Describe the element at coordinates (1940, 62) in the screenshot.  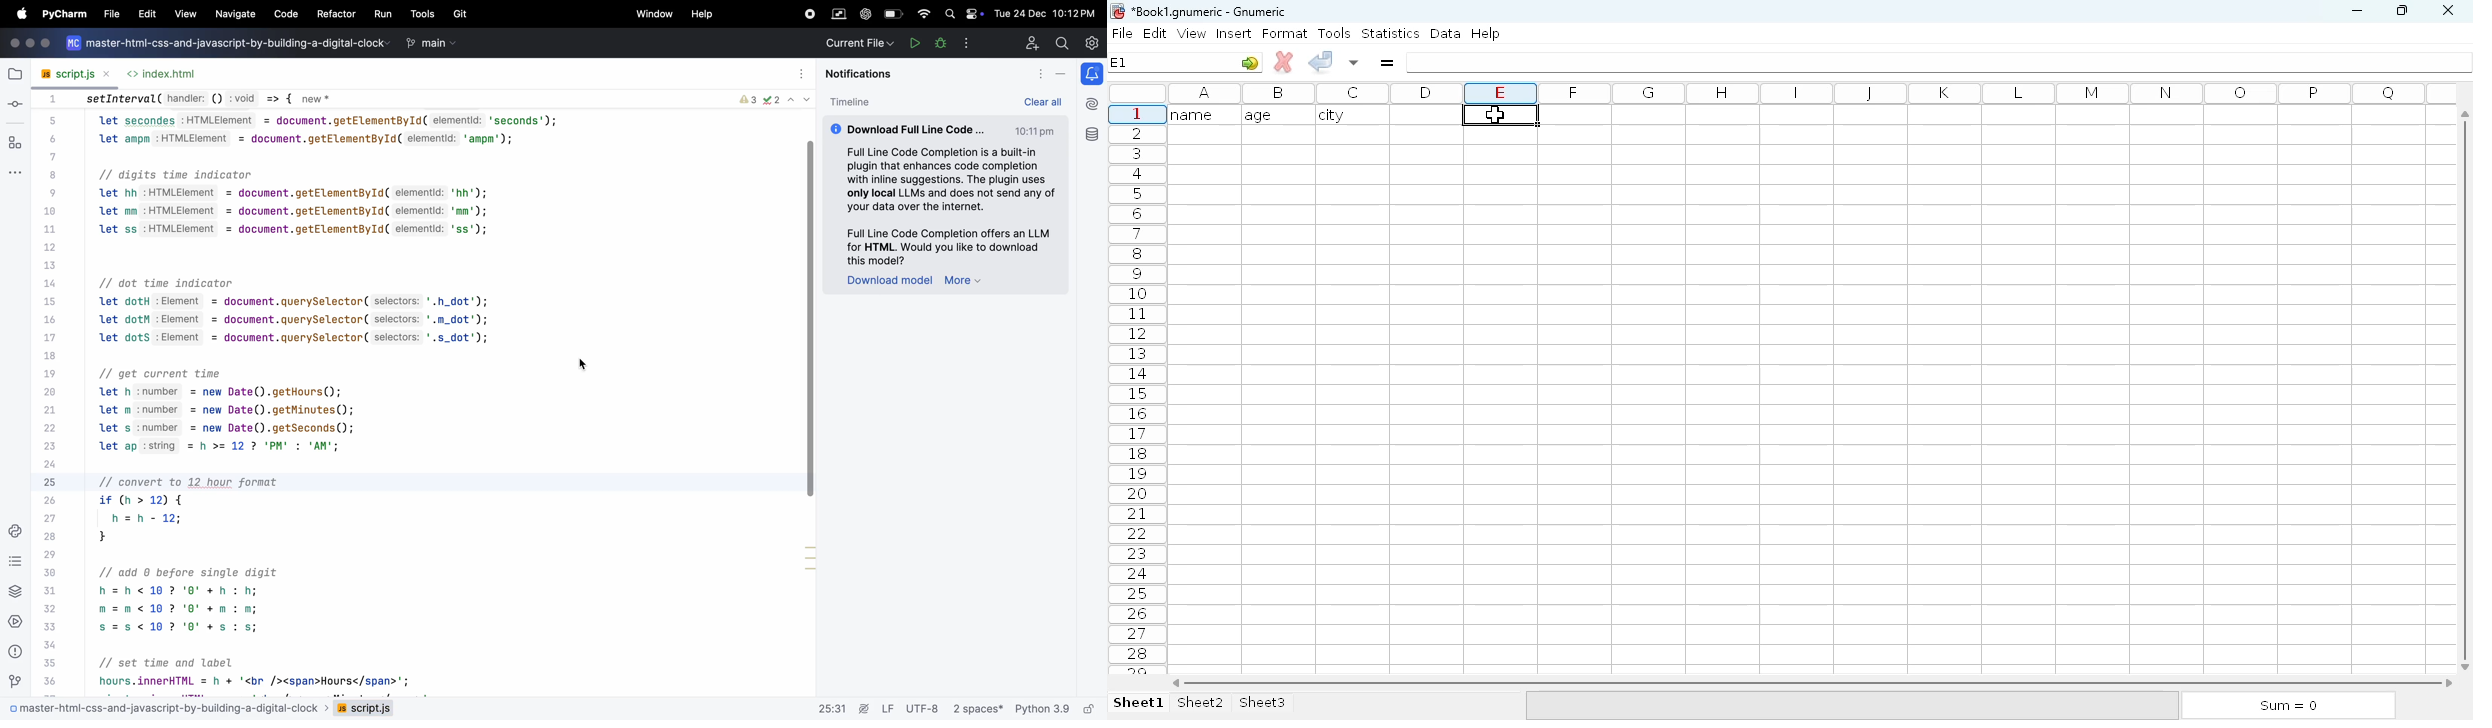
I see `formula bar` at that location.